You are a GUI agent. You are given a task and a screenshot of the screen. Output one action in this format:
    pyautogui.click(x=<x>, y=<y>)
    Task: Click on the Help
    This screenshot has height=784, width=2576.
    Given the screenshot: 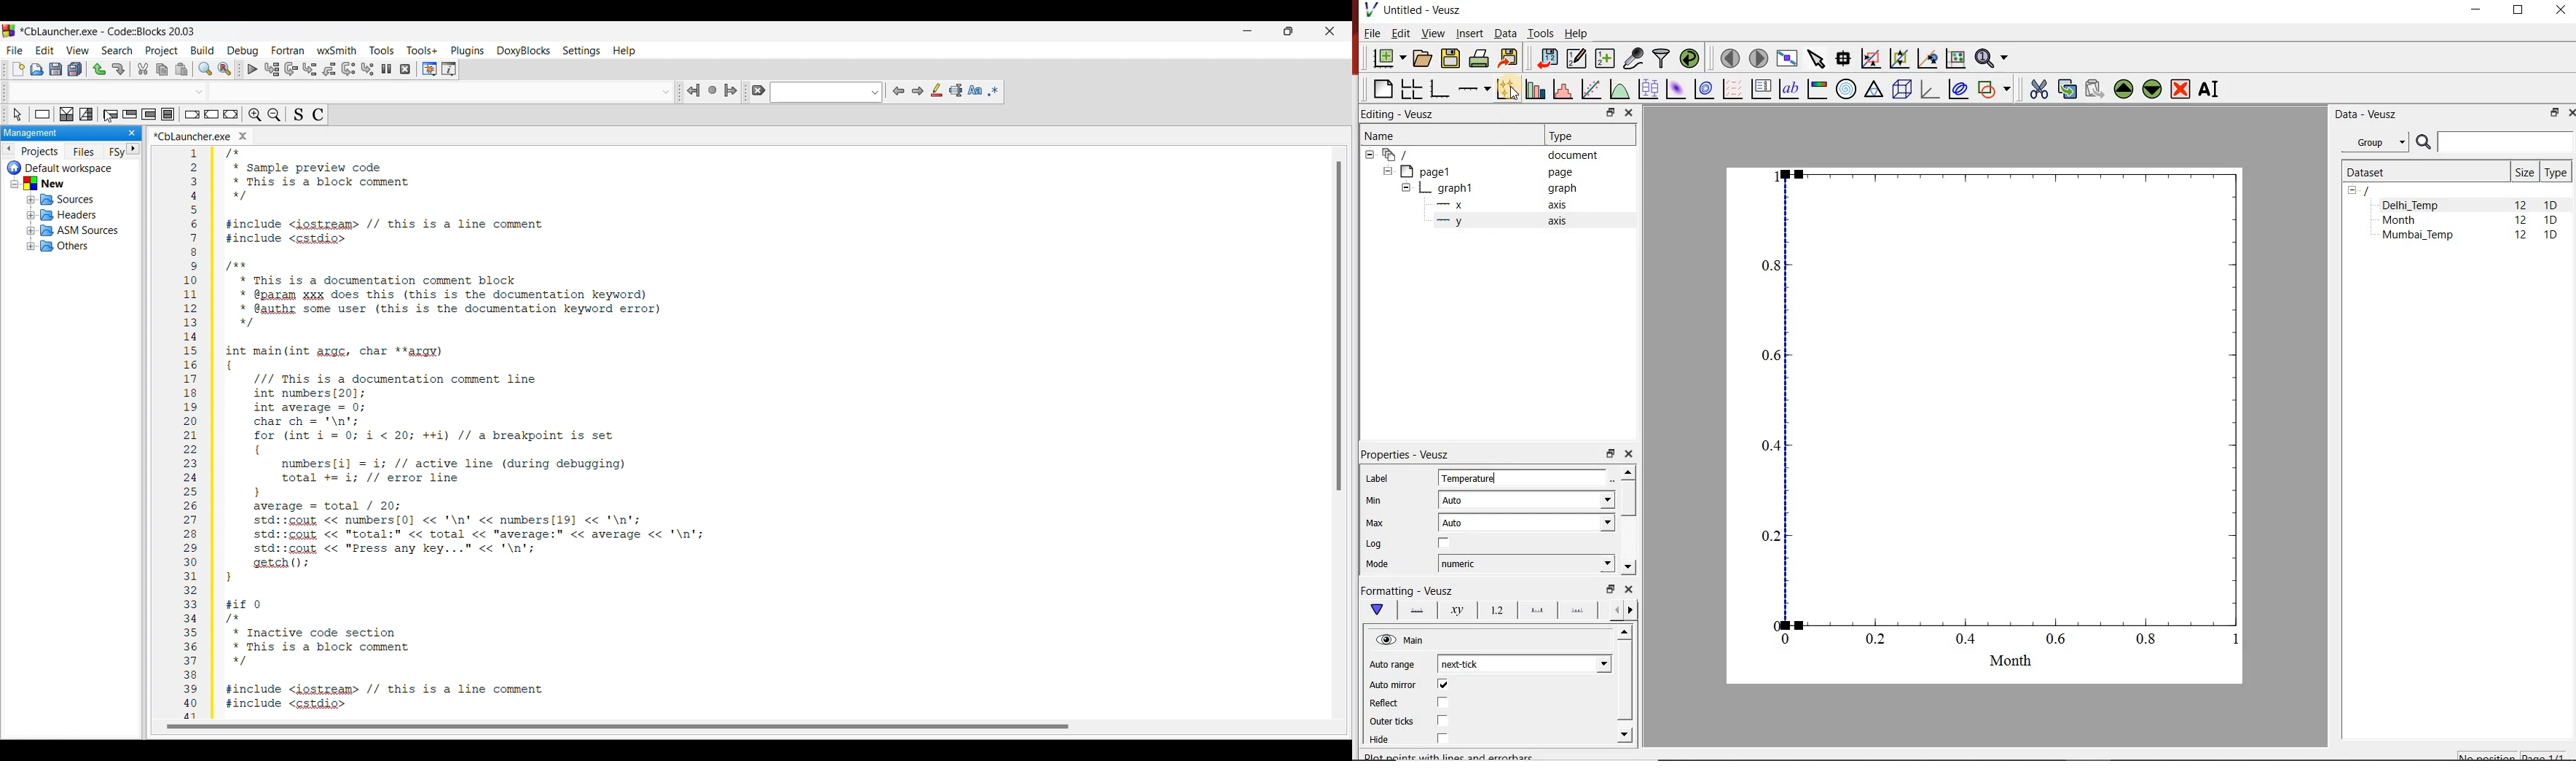 What is the action you would take?
    pyautogui.click(x=1576, y=33)
    